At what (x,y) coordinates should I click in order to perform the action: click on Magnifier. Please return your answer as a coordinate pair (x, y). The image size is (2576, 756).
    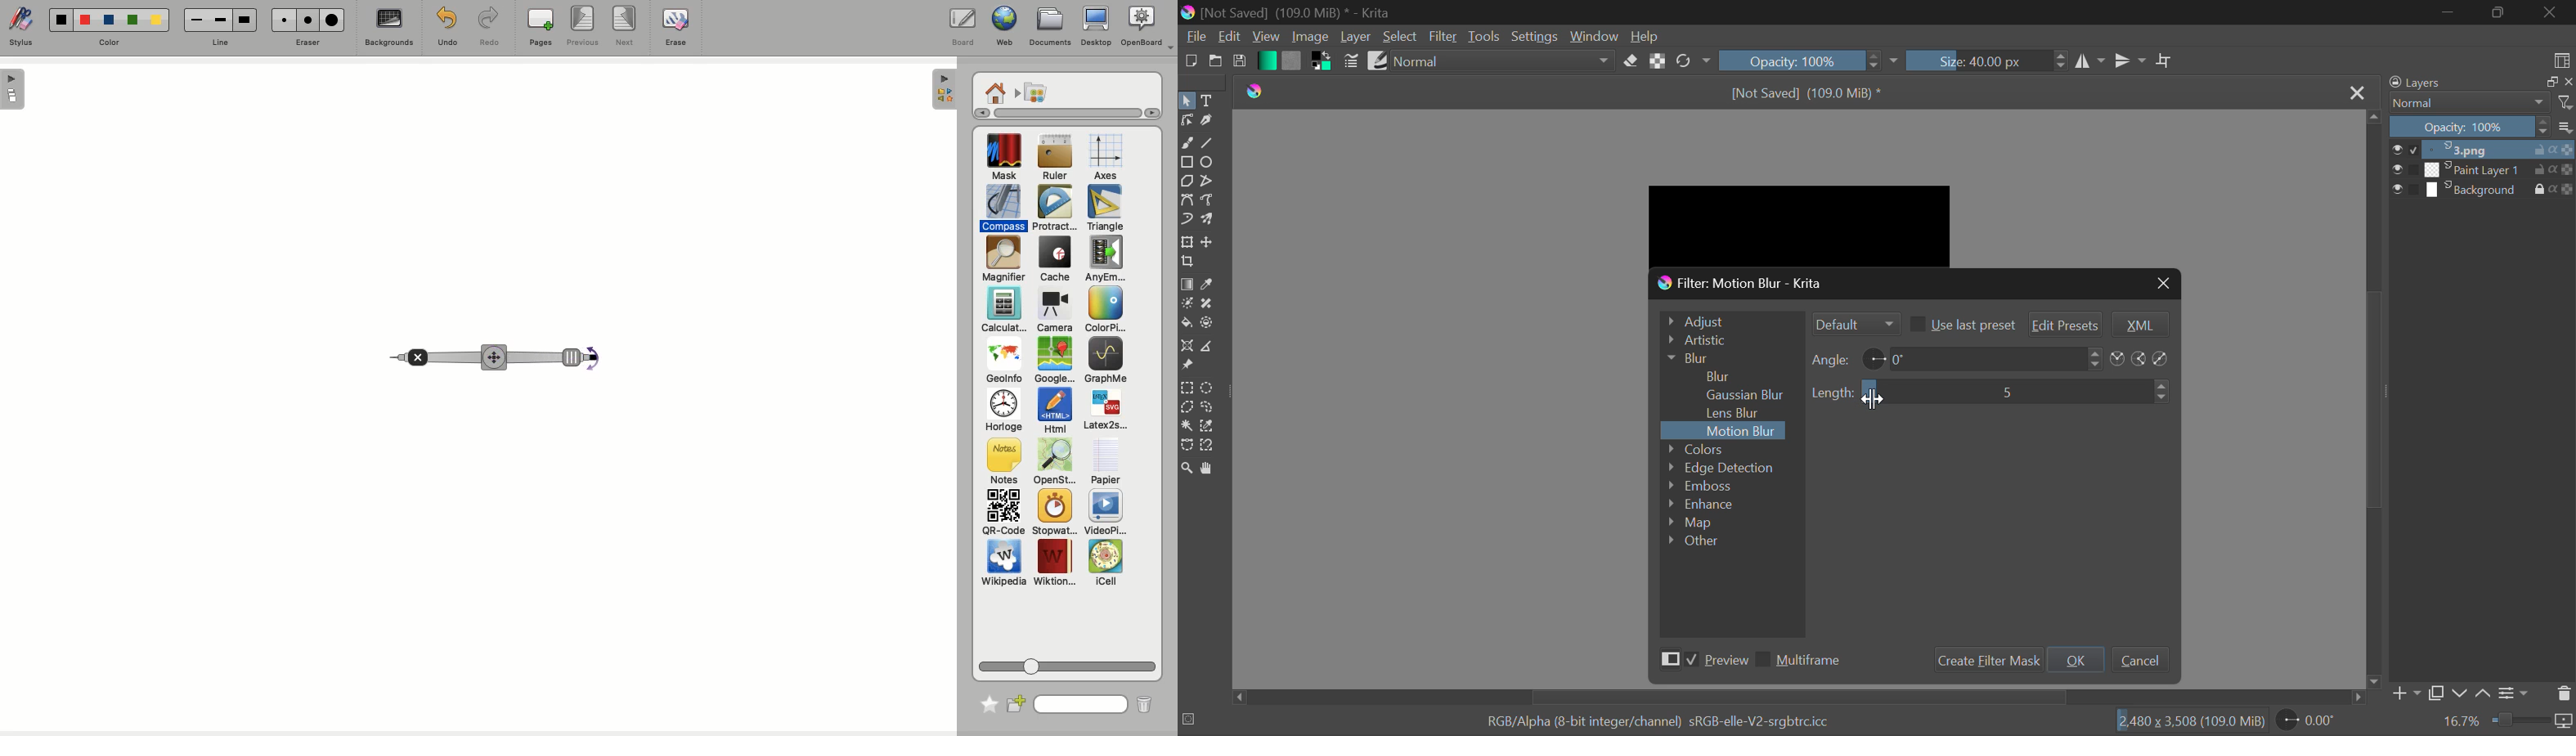
    Looking at the image, I should click on (1003, 259).